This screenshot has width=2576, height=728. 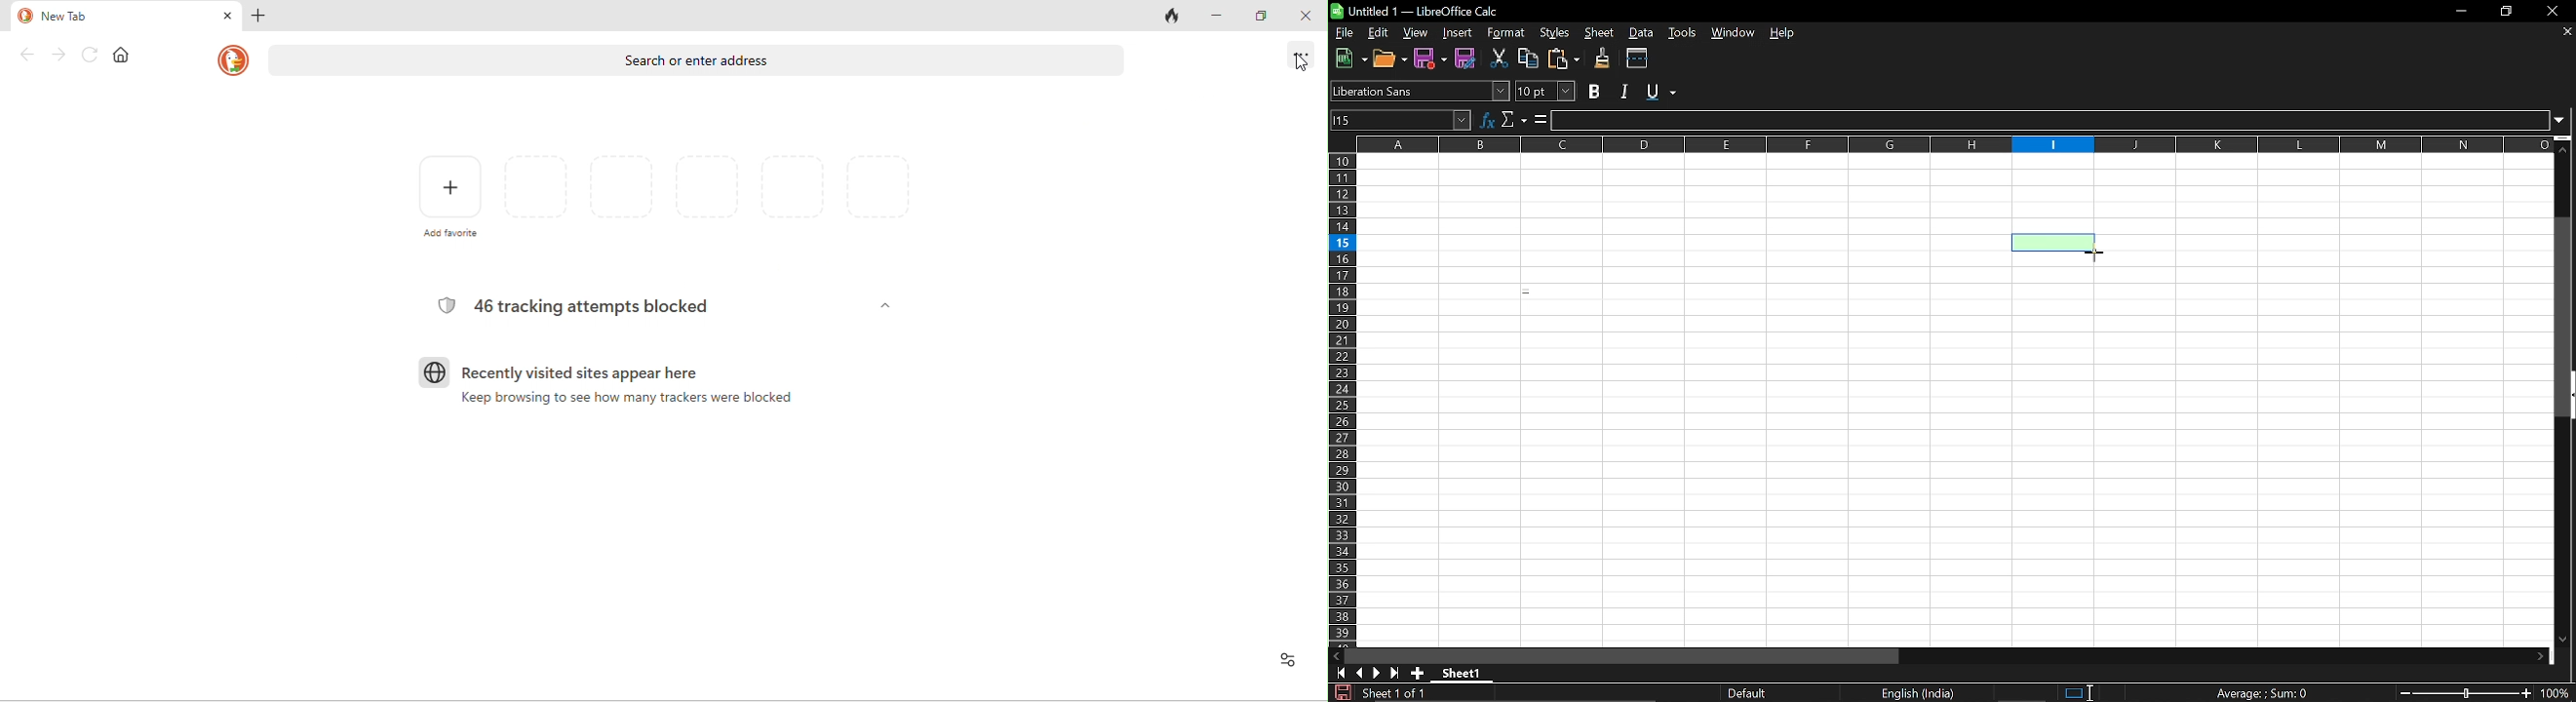 I want to click on Copy, so click(x=1529, y=59).